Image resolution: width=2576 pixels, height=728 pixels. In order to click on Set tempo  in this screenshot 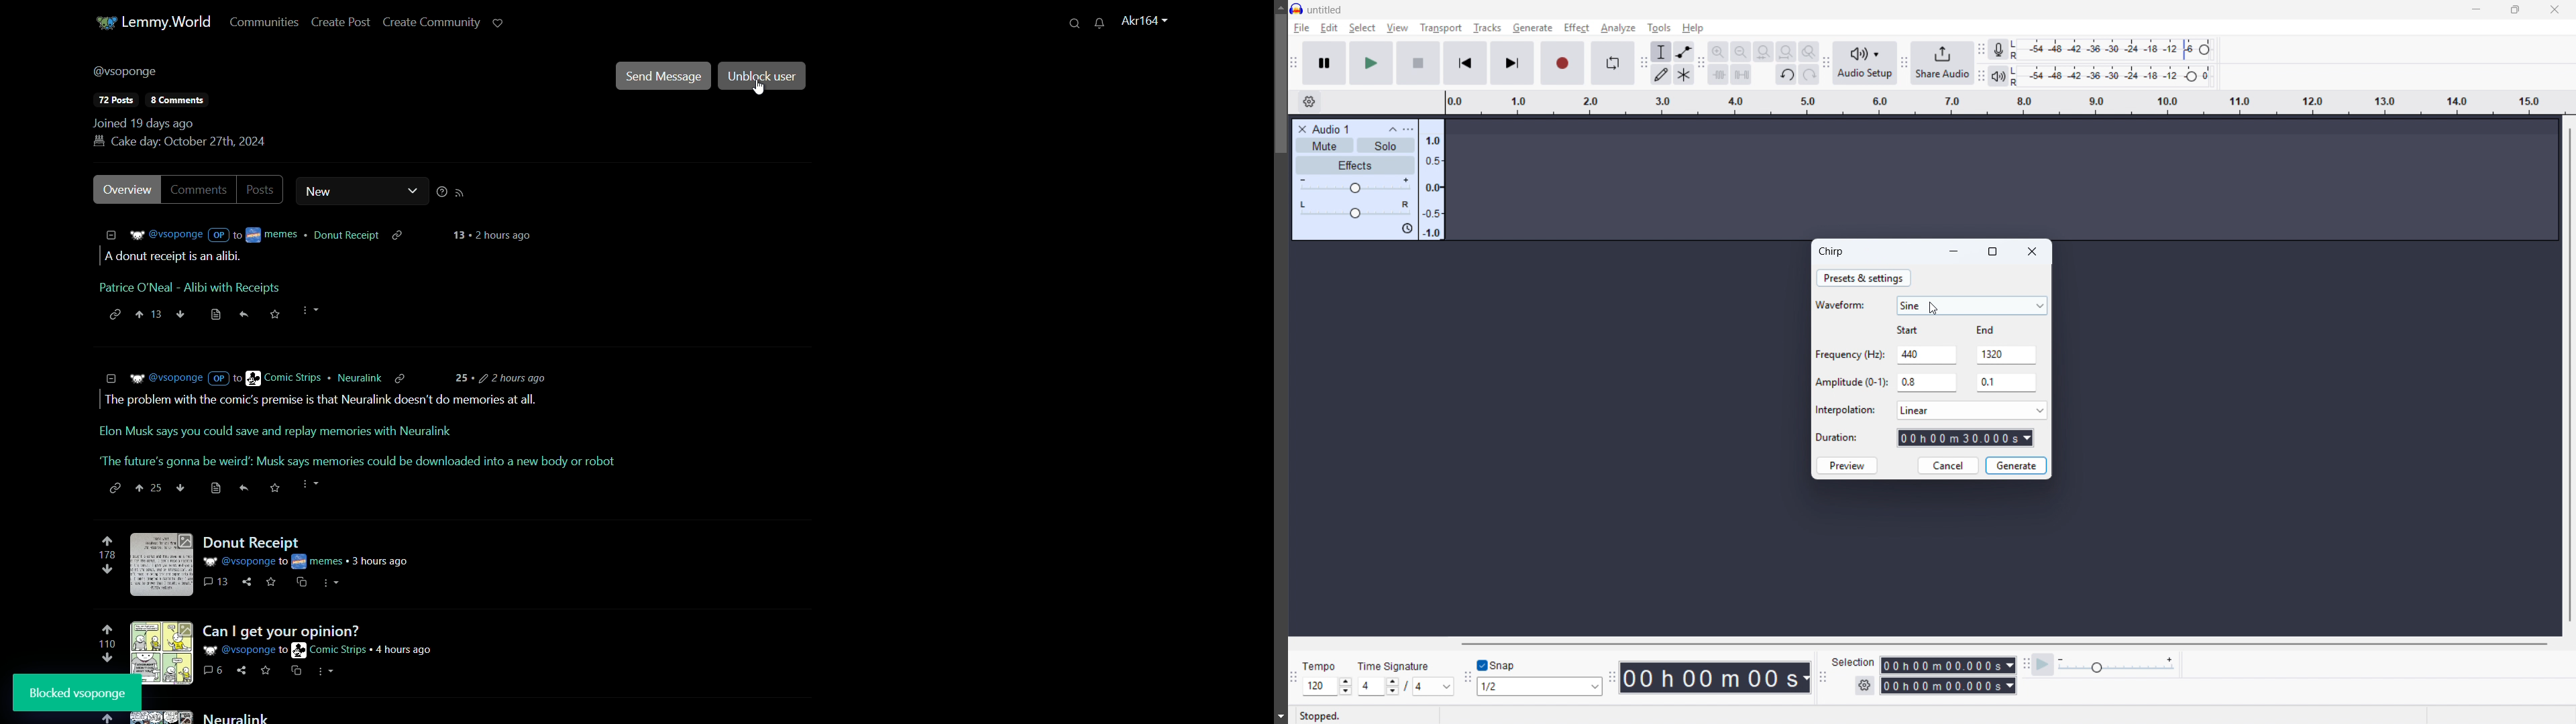, I will do `click(1327, 686)`.